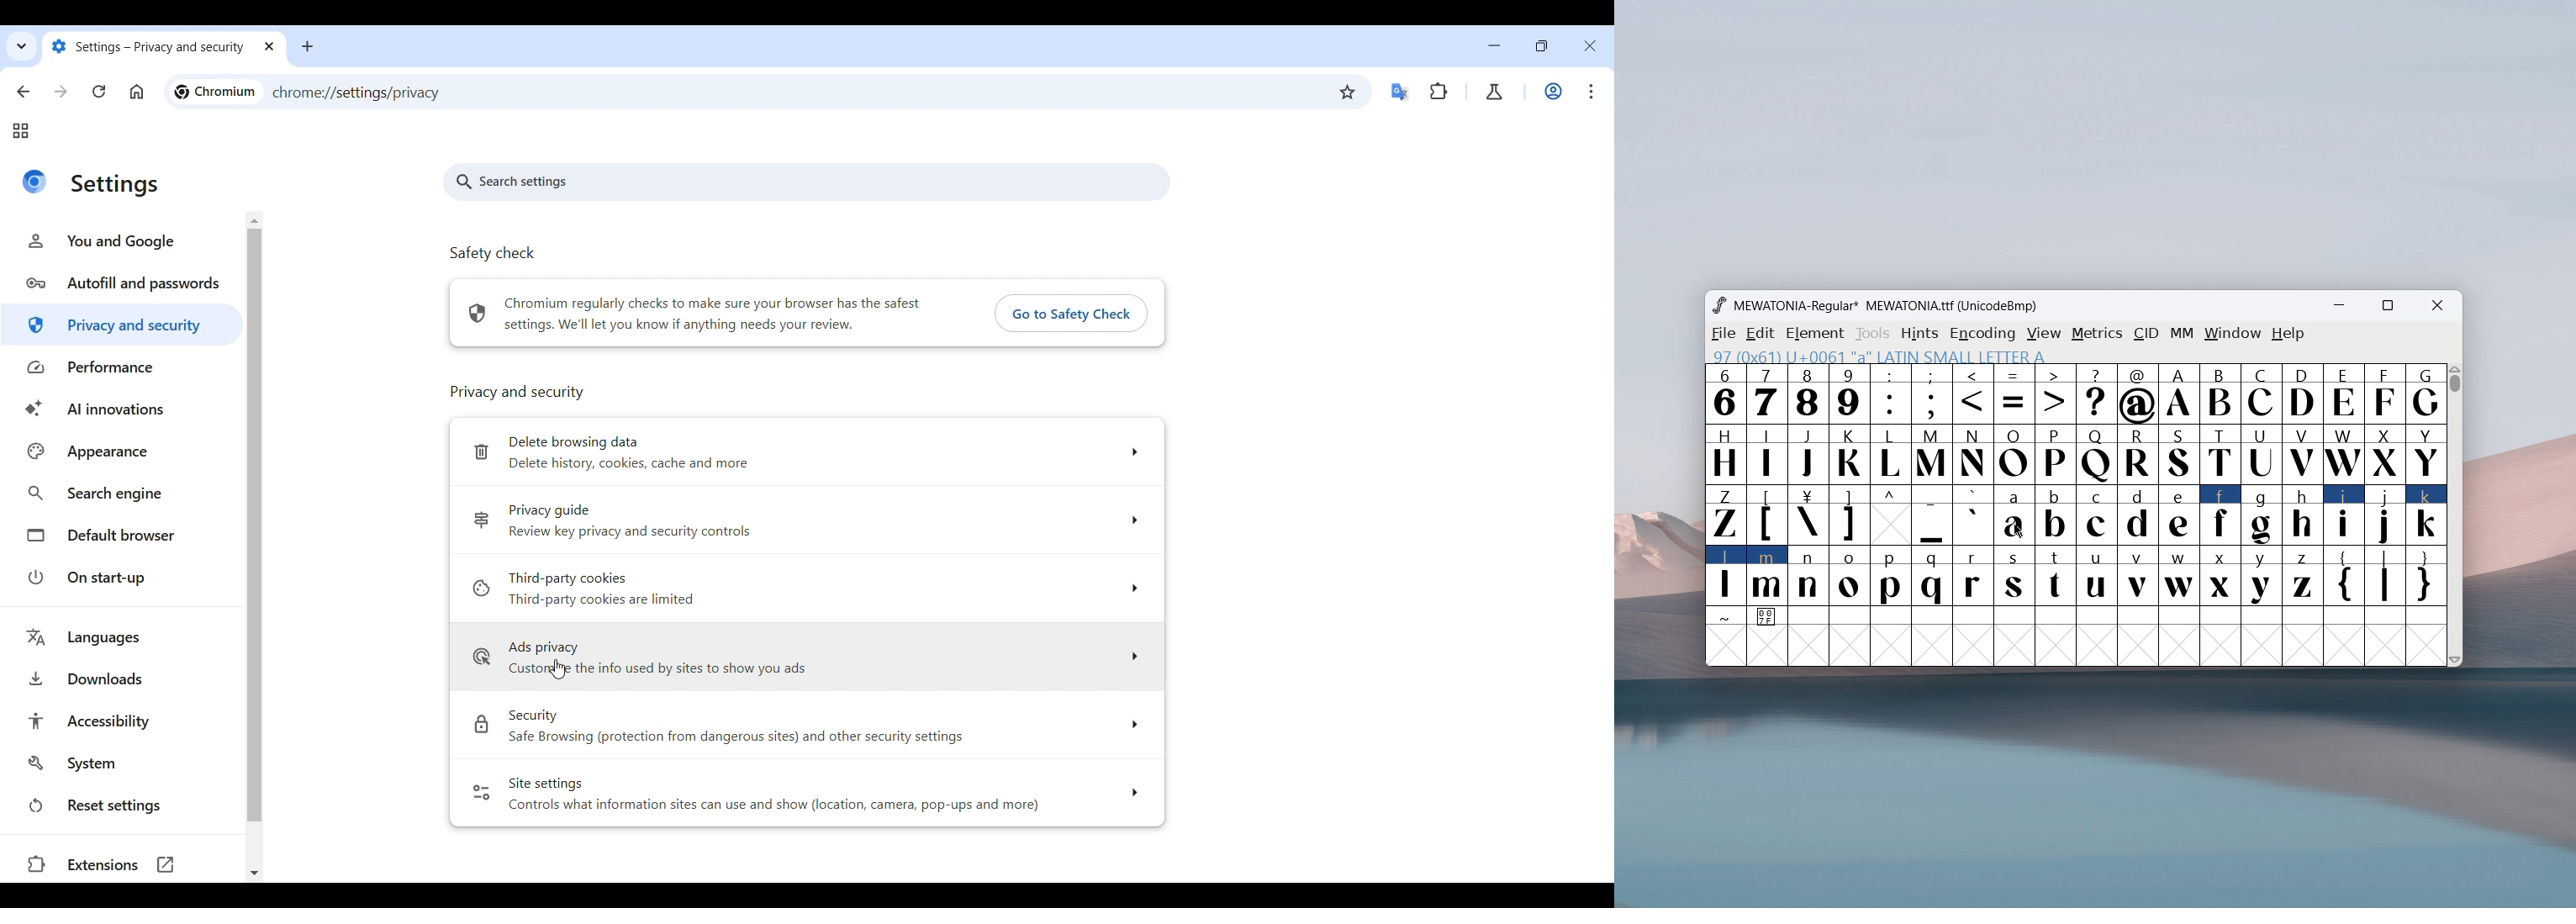 The height and width of the screenshot is (924, 2576). Describe the element at coordinates (2233, 334) in the screenshot. I see `window` at that location.